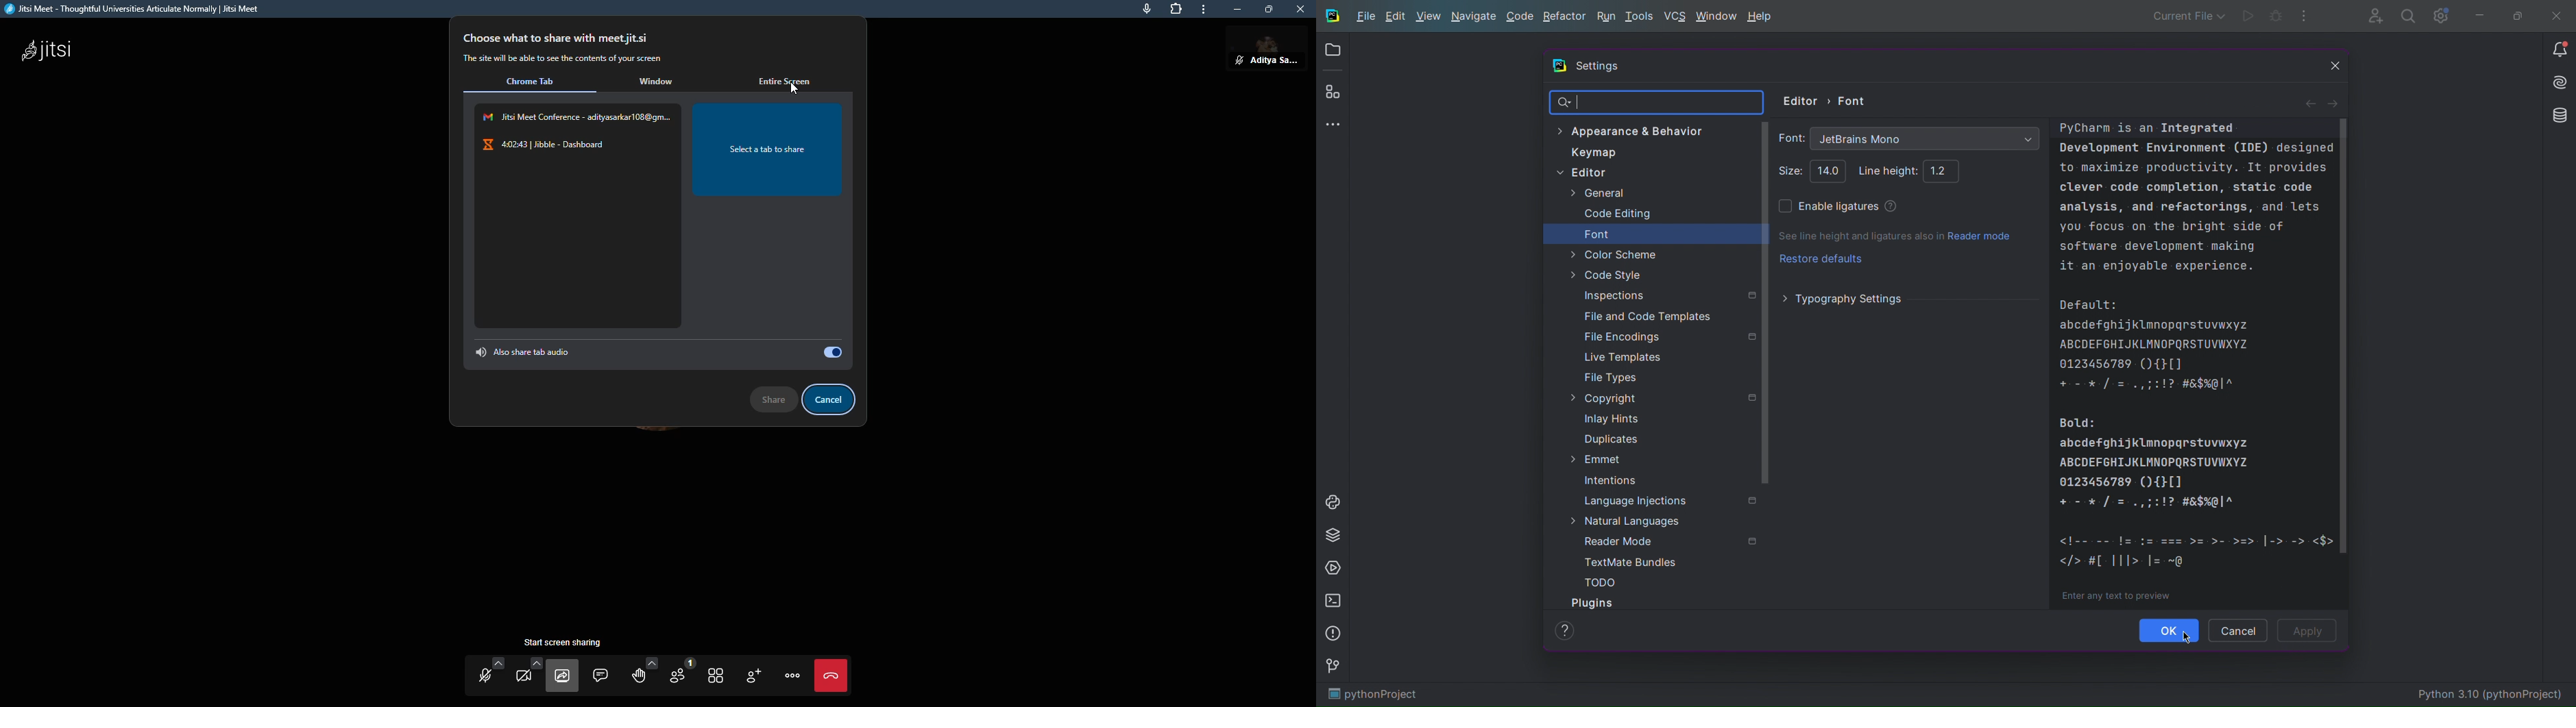  Describe the element at coordinates (773, 397) in the screenshot. I see `share` at that location.